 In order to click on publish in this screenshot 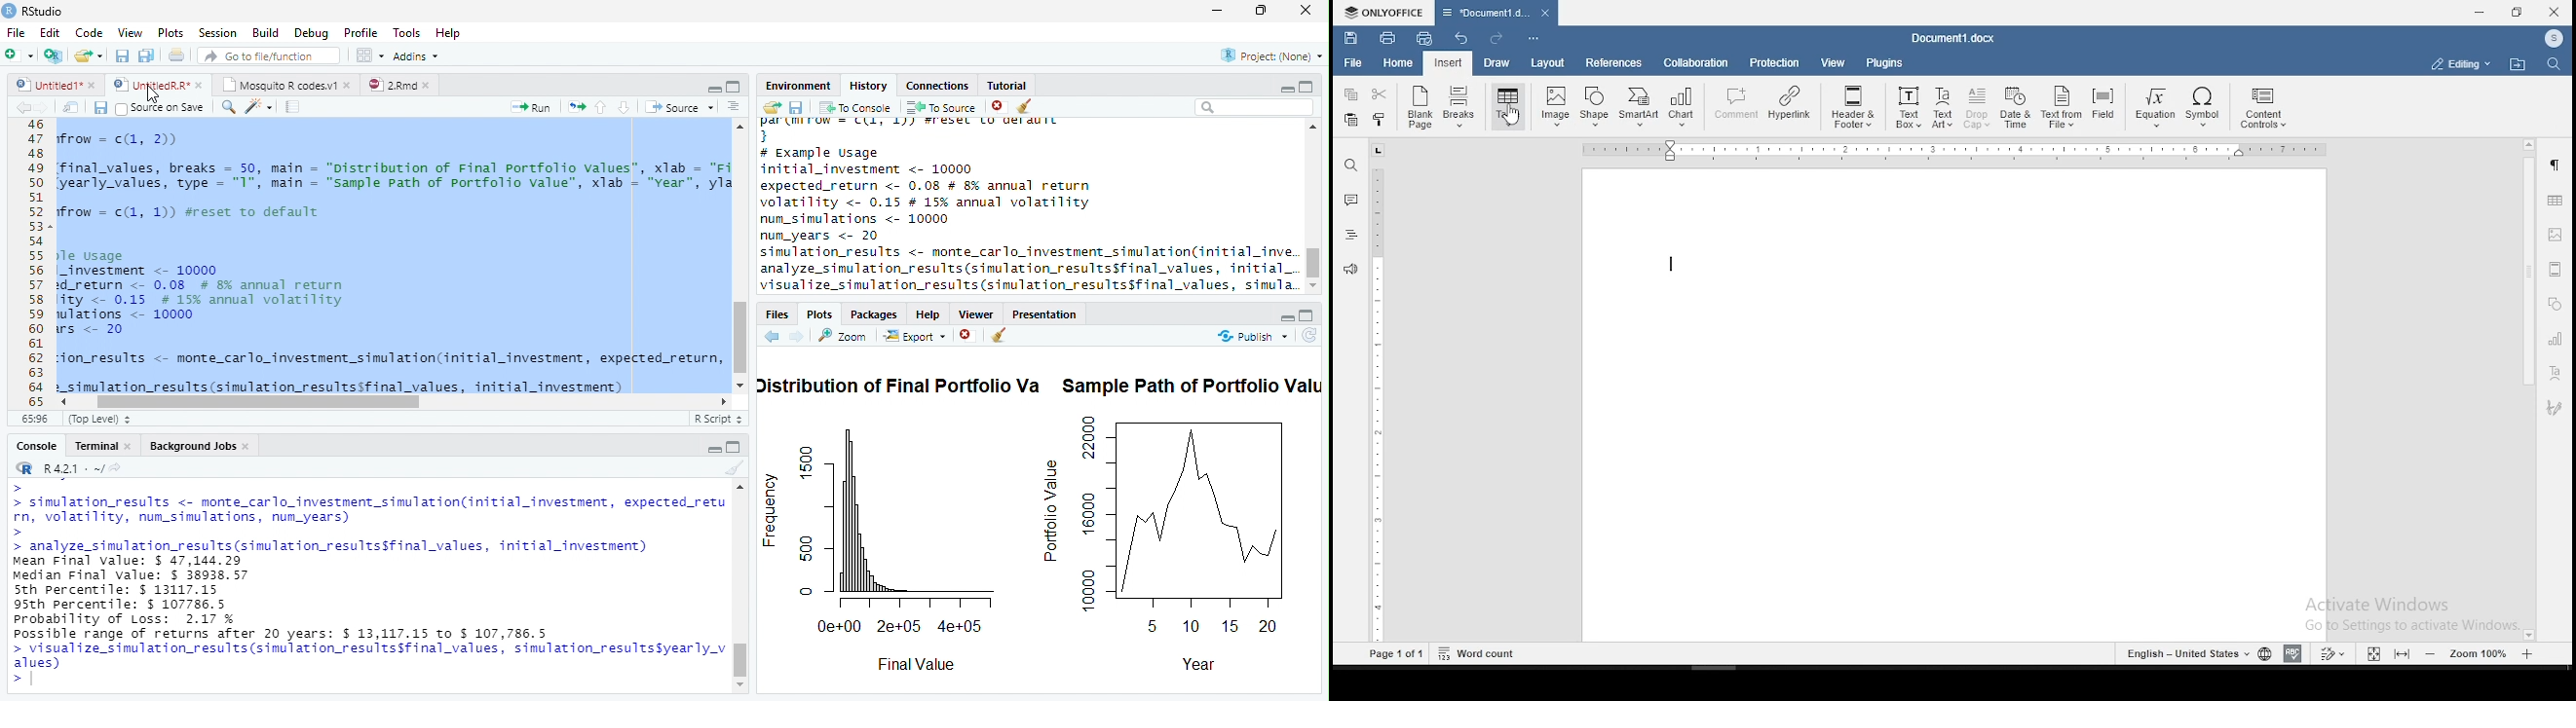, I will do `click(1252, 336)`.